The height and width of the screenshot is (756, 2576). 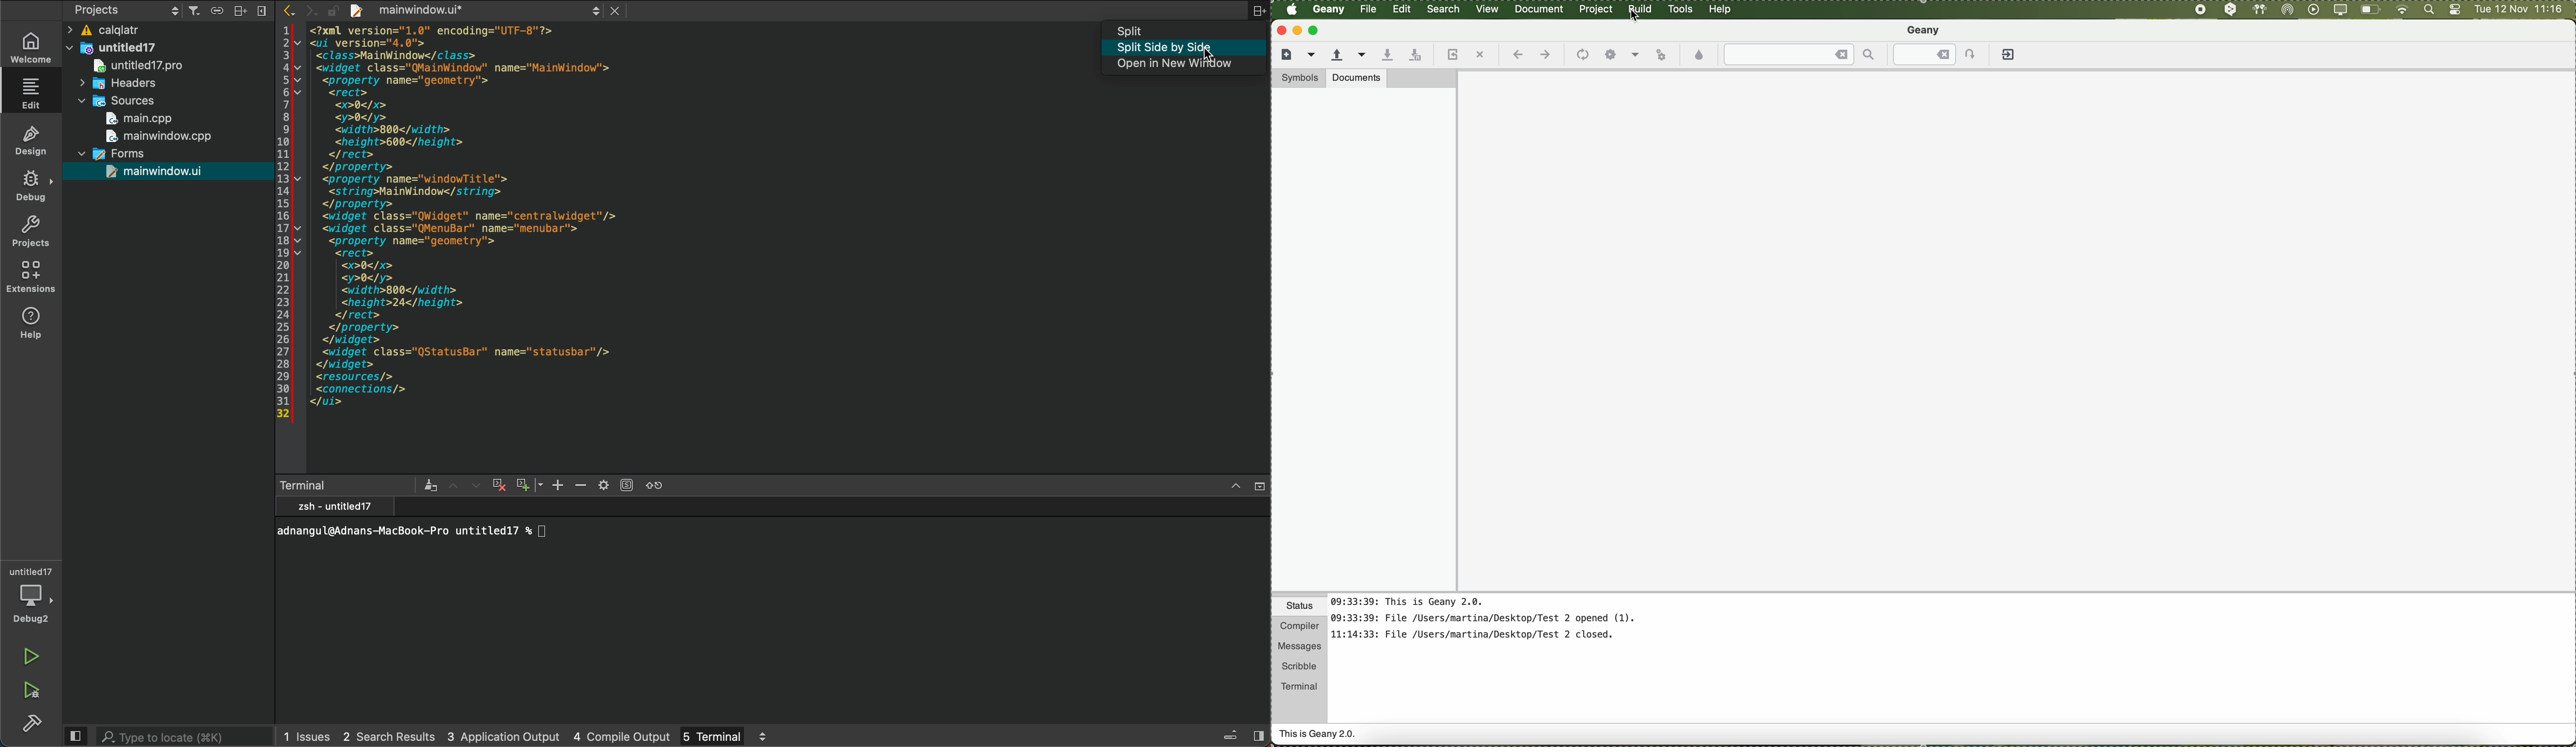 What do you see at coordinates (34, 279) in the screenshot?
I see `extensions` at bounding box center [34, 279].